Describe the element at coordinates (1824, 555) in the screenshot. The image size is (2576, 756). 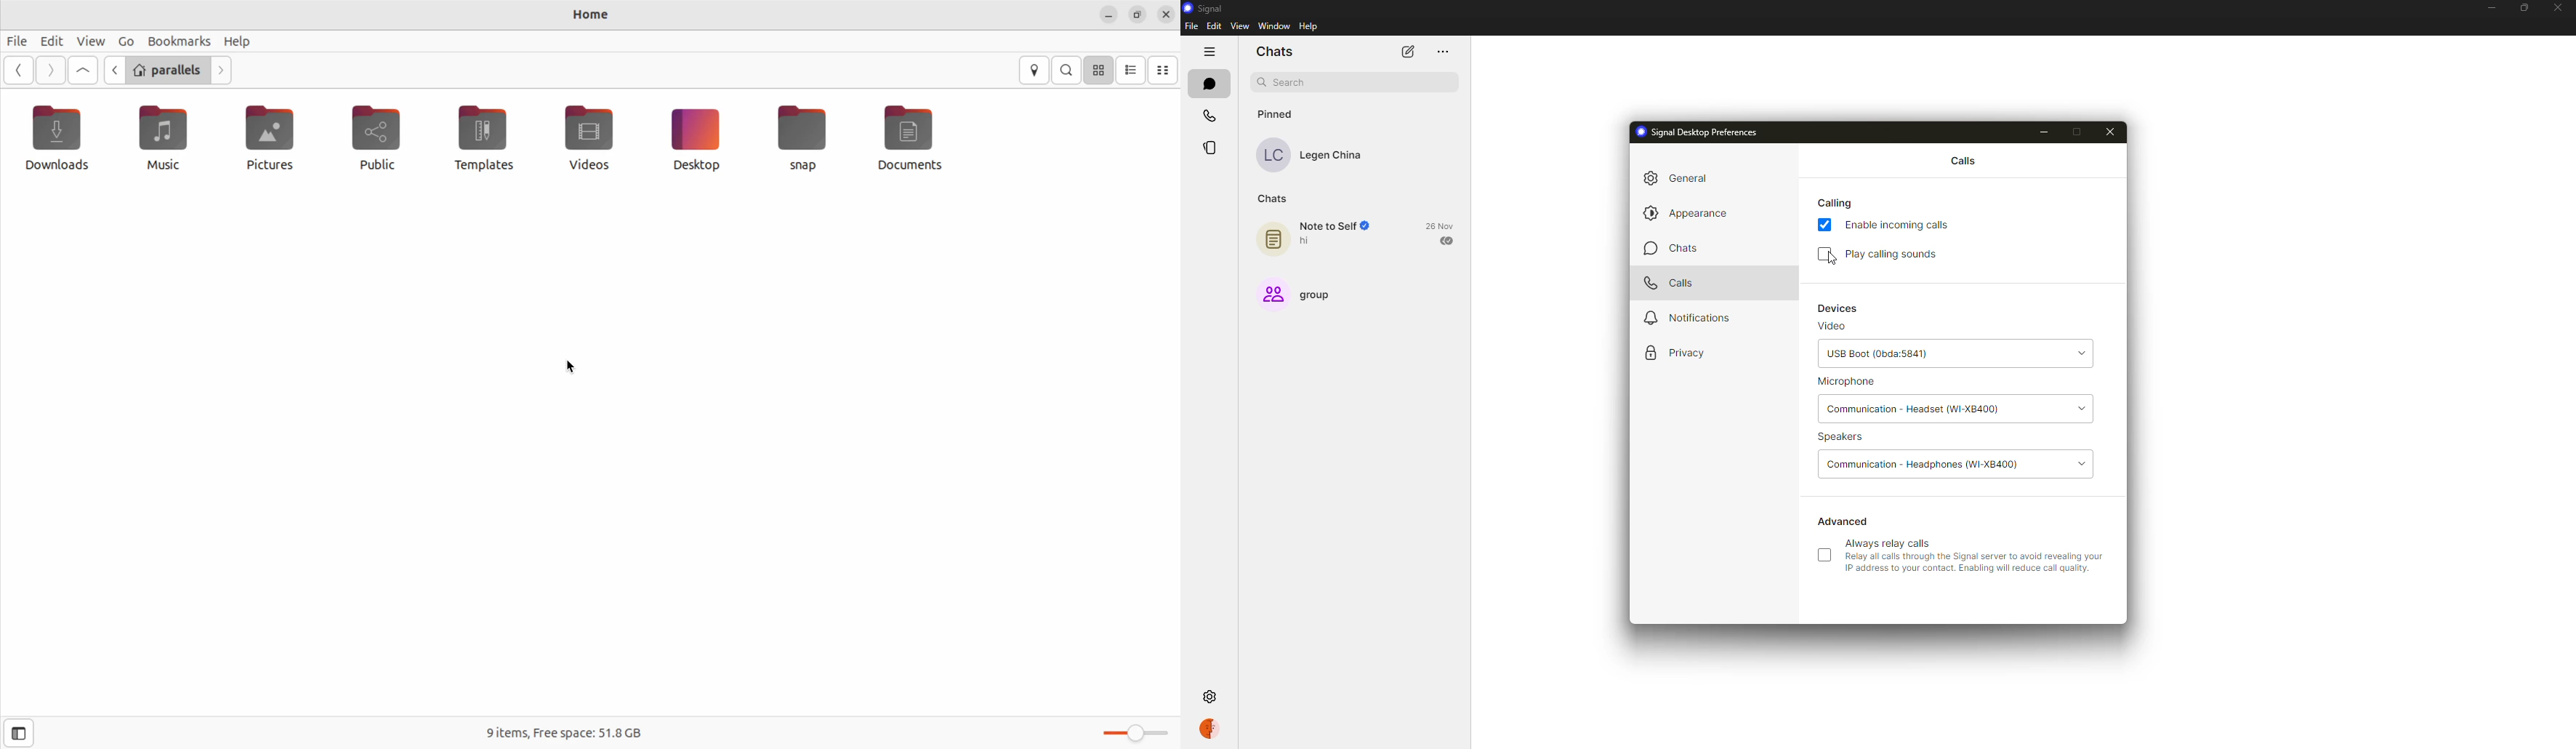
I see `click to enable` at that location.